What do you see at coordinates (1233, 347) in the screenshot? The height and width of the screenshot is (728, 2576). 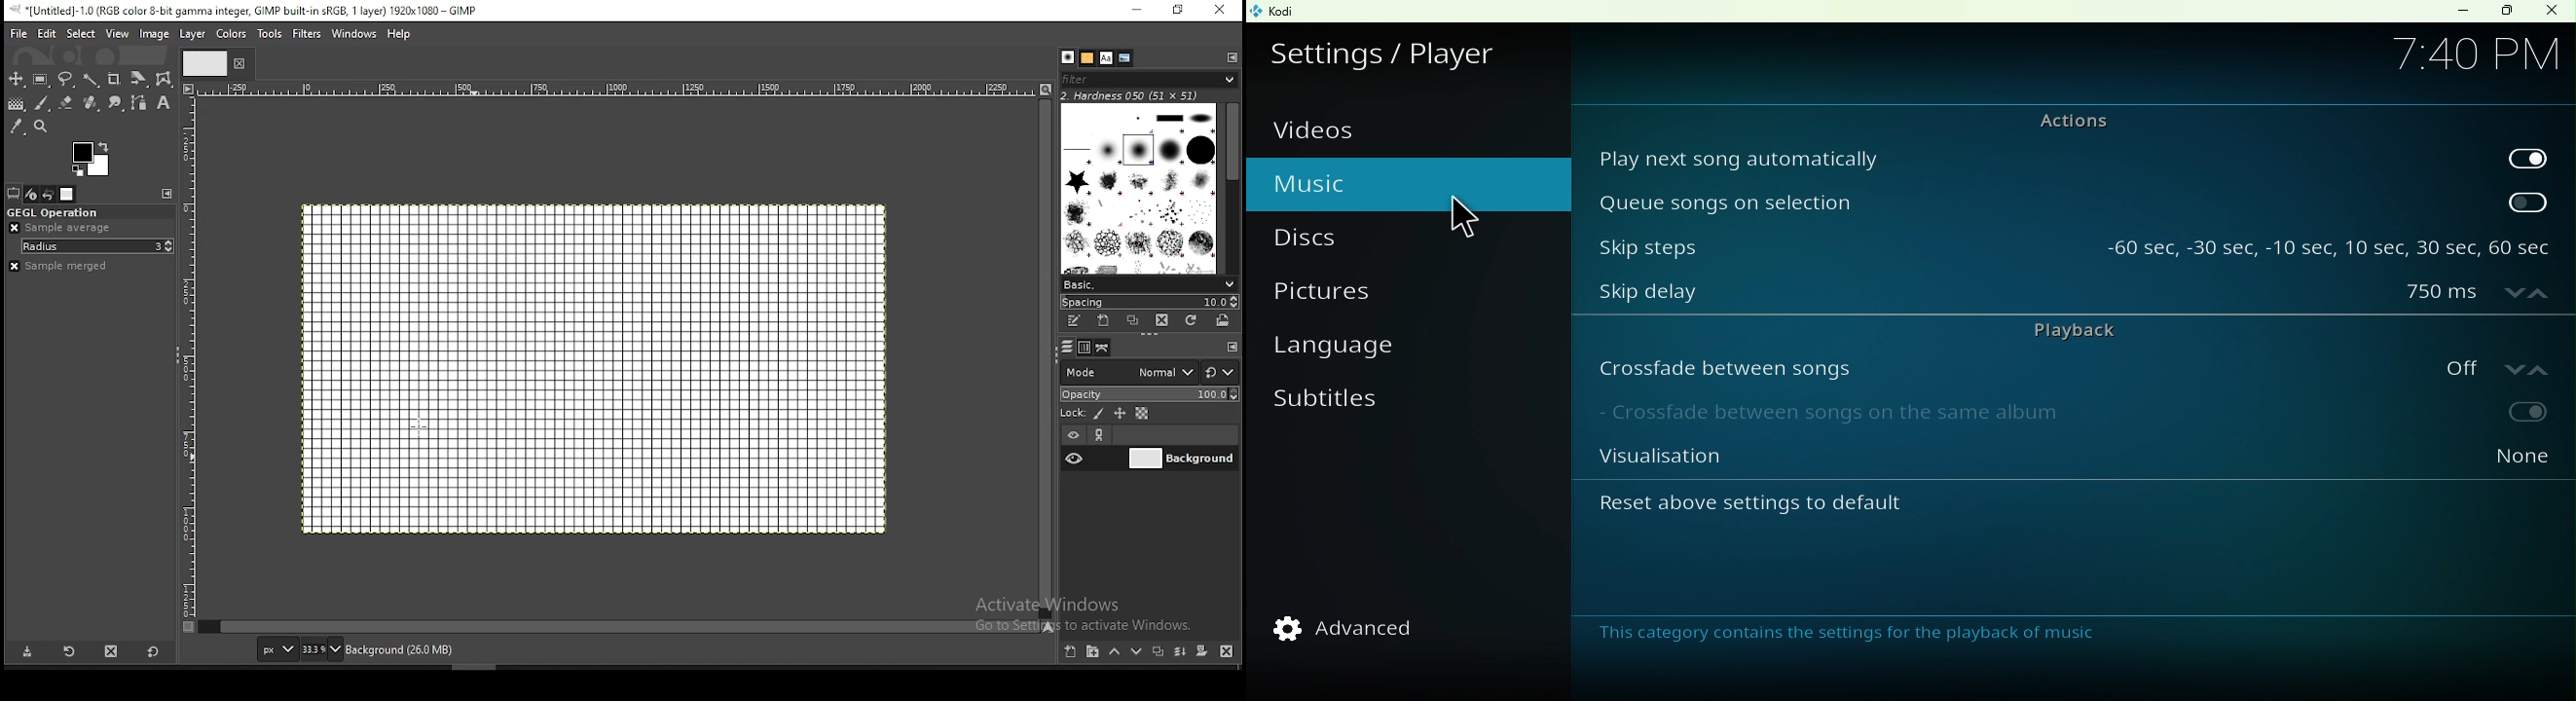 I see `cinfigure this tab` at bounding box center [1233, 347].